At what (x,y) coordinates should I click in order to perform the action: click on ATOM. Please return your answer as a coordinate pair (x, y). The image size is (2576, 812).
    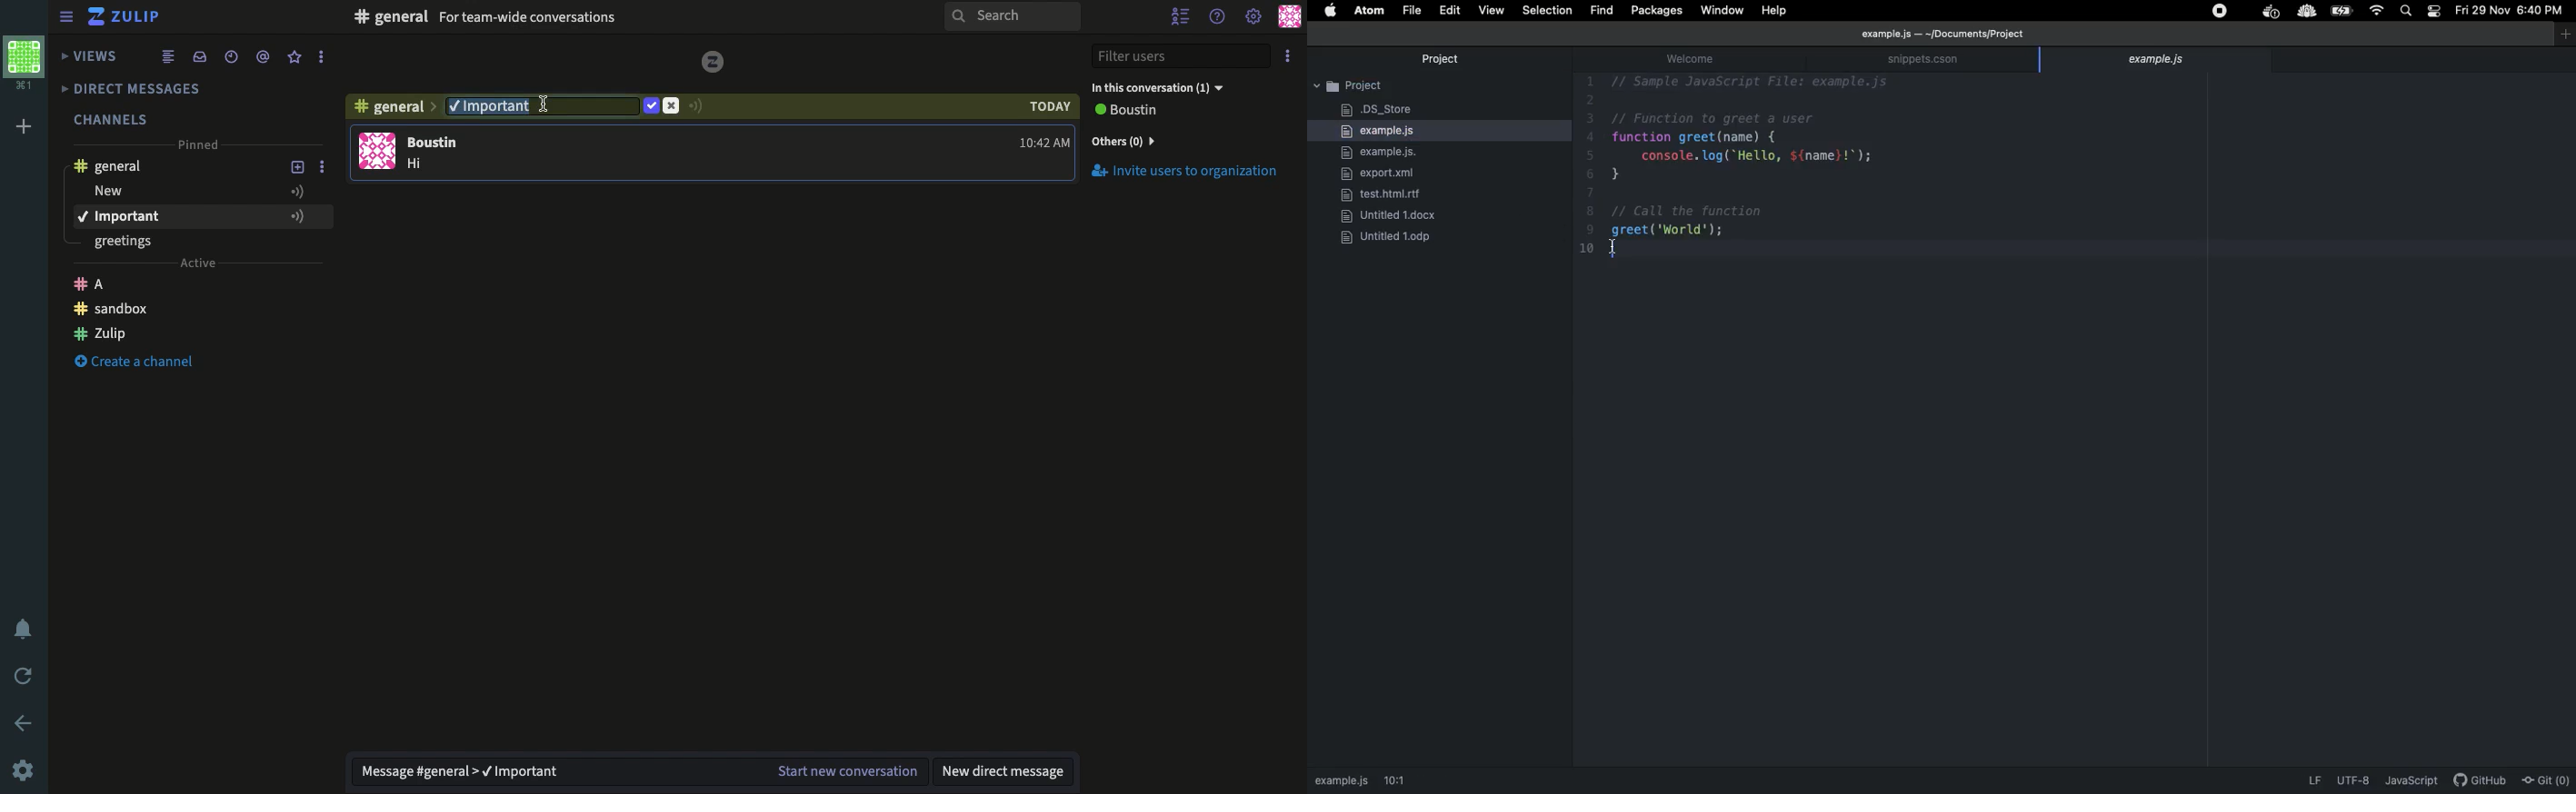
    Looking at the image, I should click on (1370, 11).